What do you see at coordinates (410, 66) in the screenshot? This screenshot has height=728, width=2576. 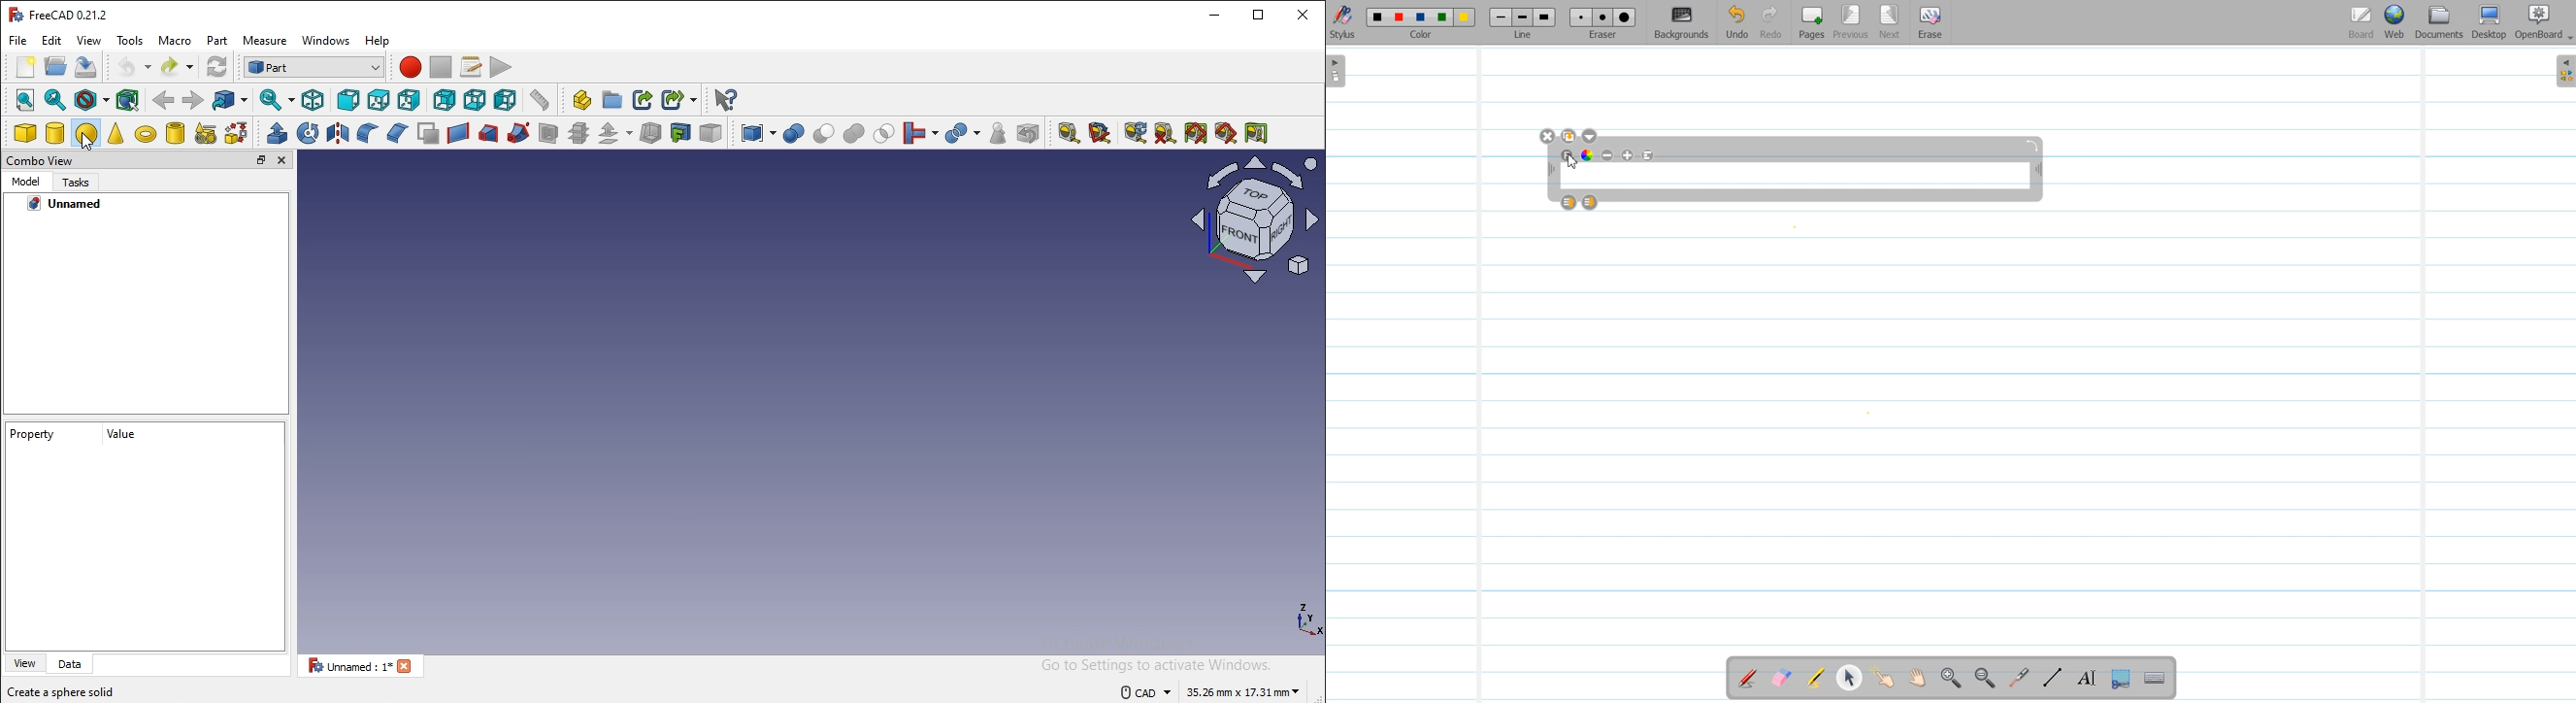 I see `macro recording` at bounding box center [410, 66].